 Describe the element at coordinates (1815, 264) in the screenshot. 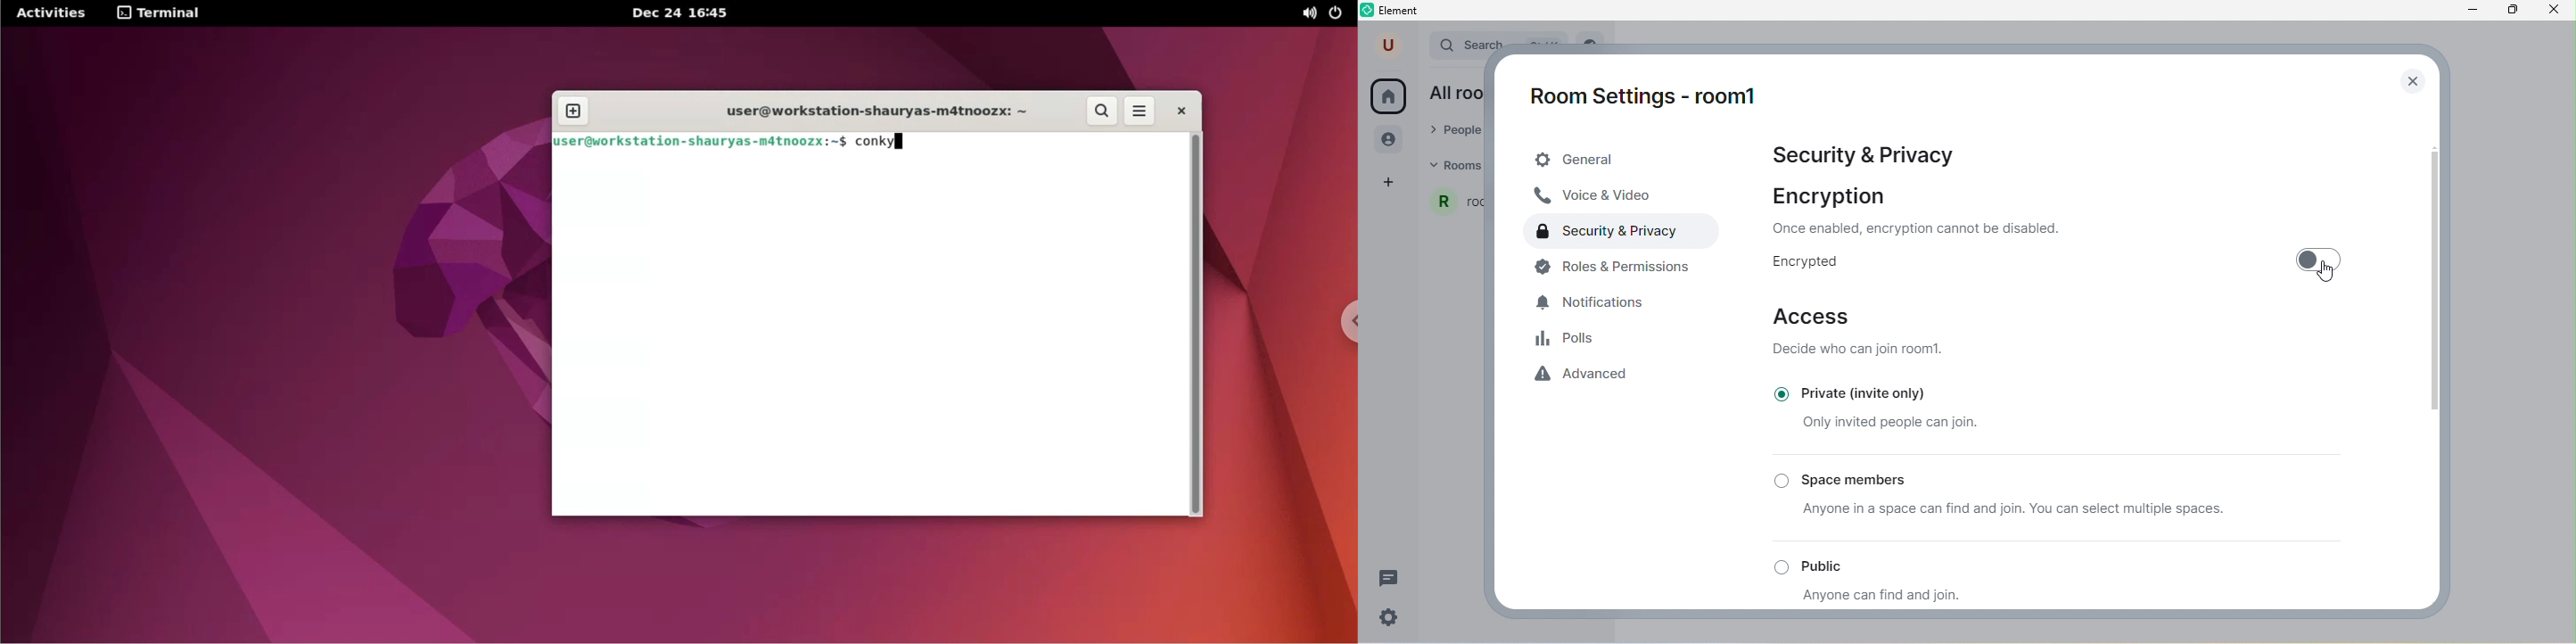

I see `encrypted` at that location.